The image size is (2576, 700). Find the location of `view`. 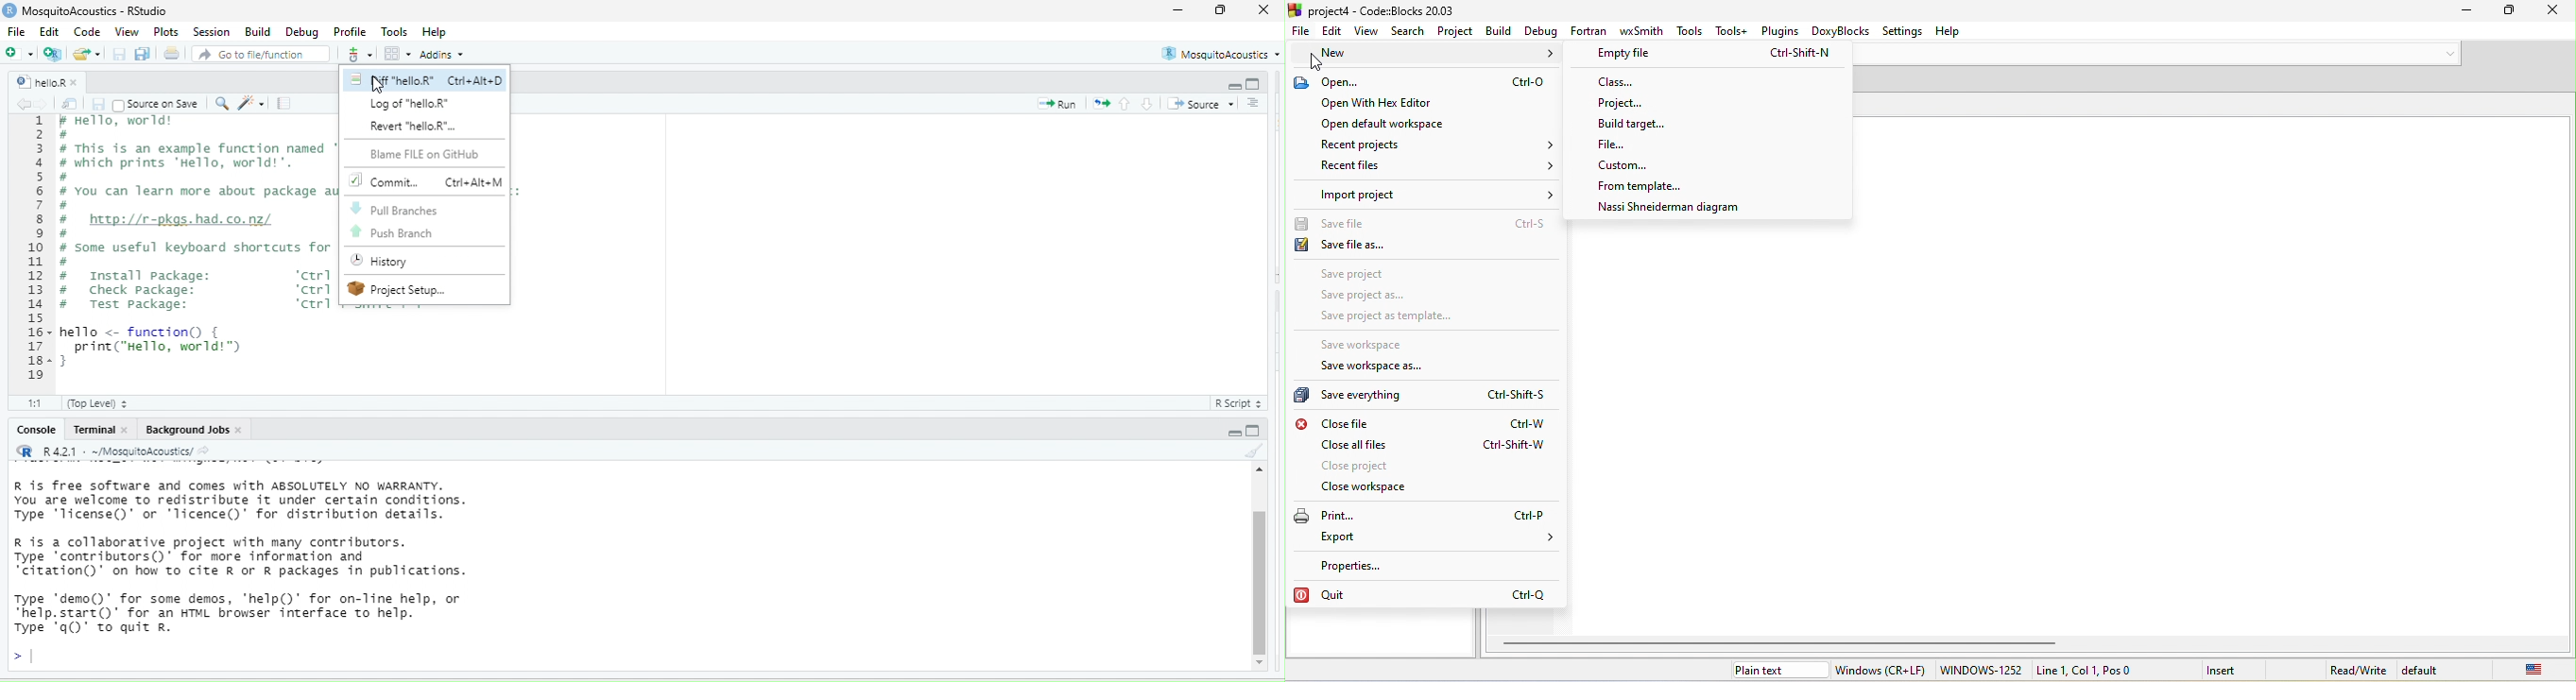

view is located at coordinates (1368, 33).